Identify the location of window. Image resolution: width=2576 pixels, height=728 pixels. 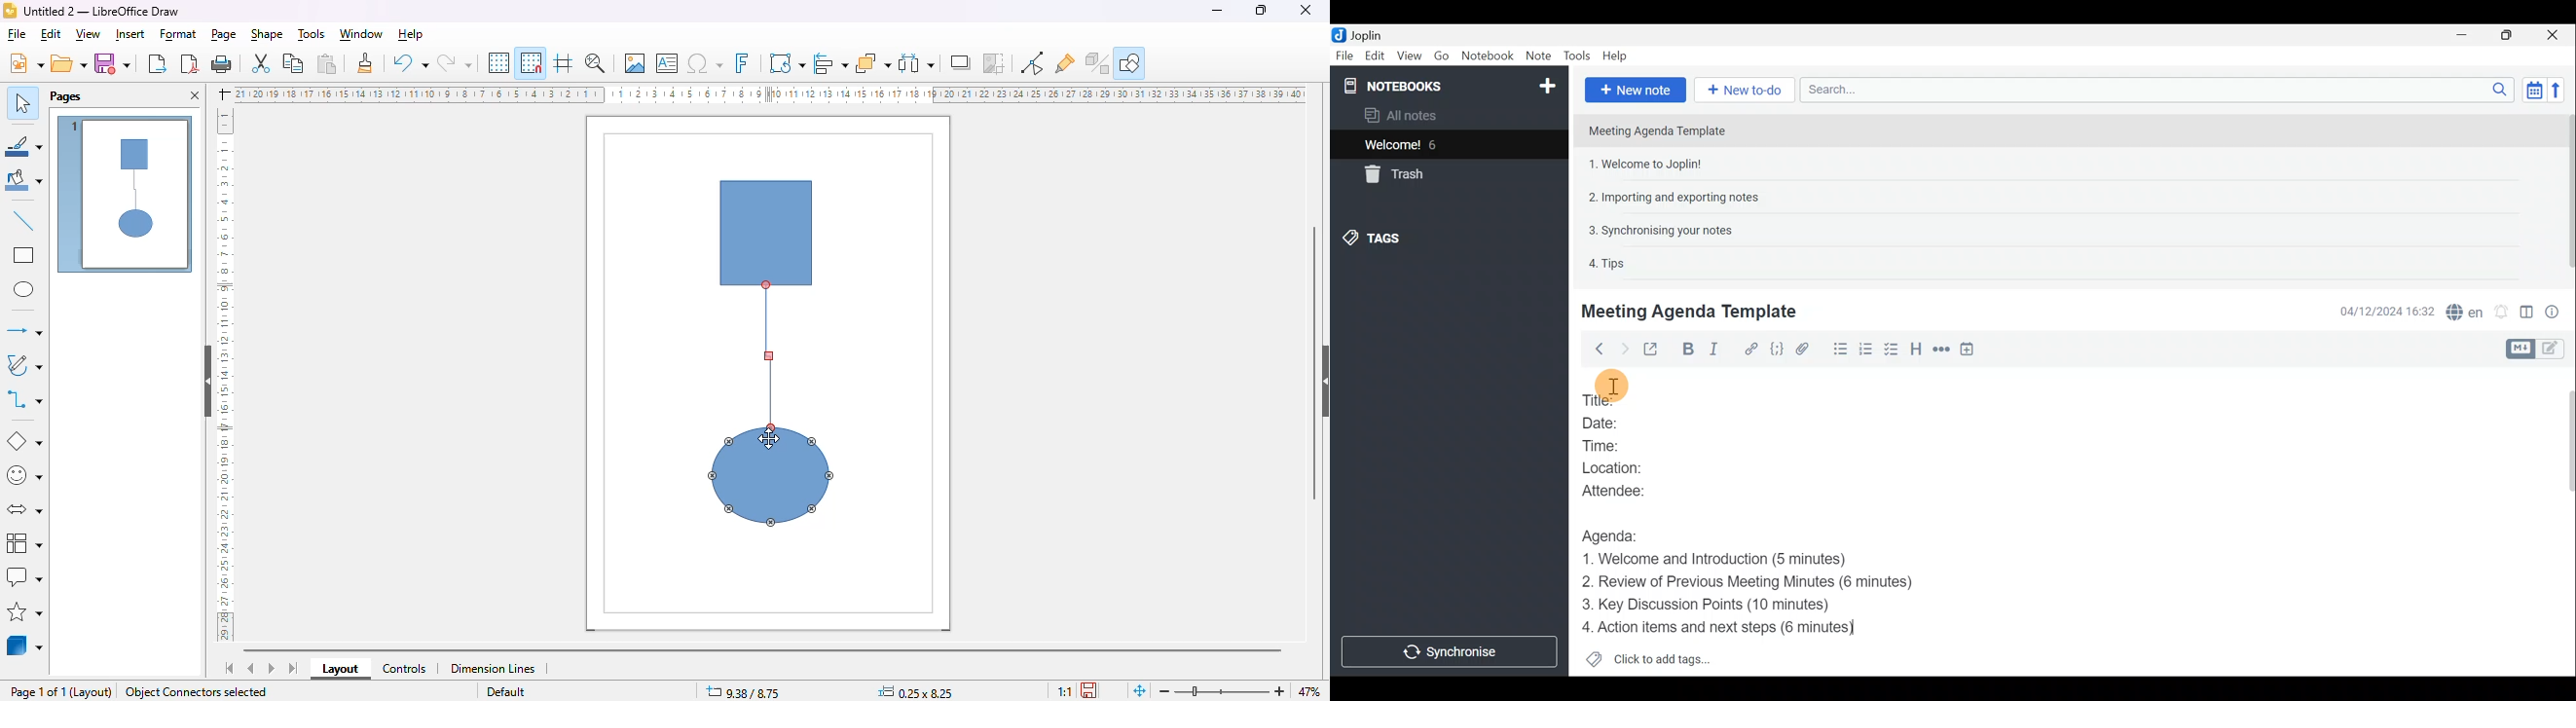
(361, 34).